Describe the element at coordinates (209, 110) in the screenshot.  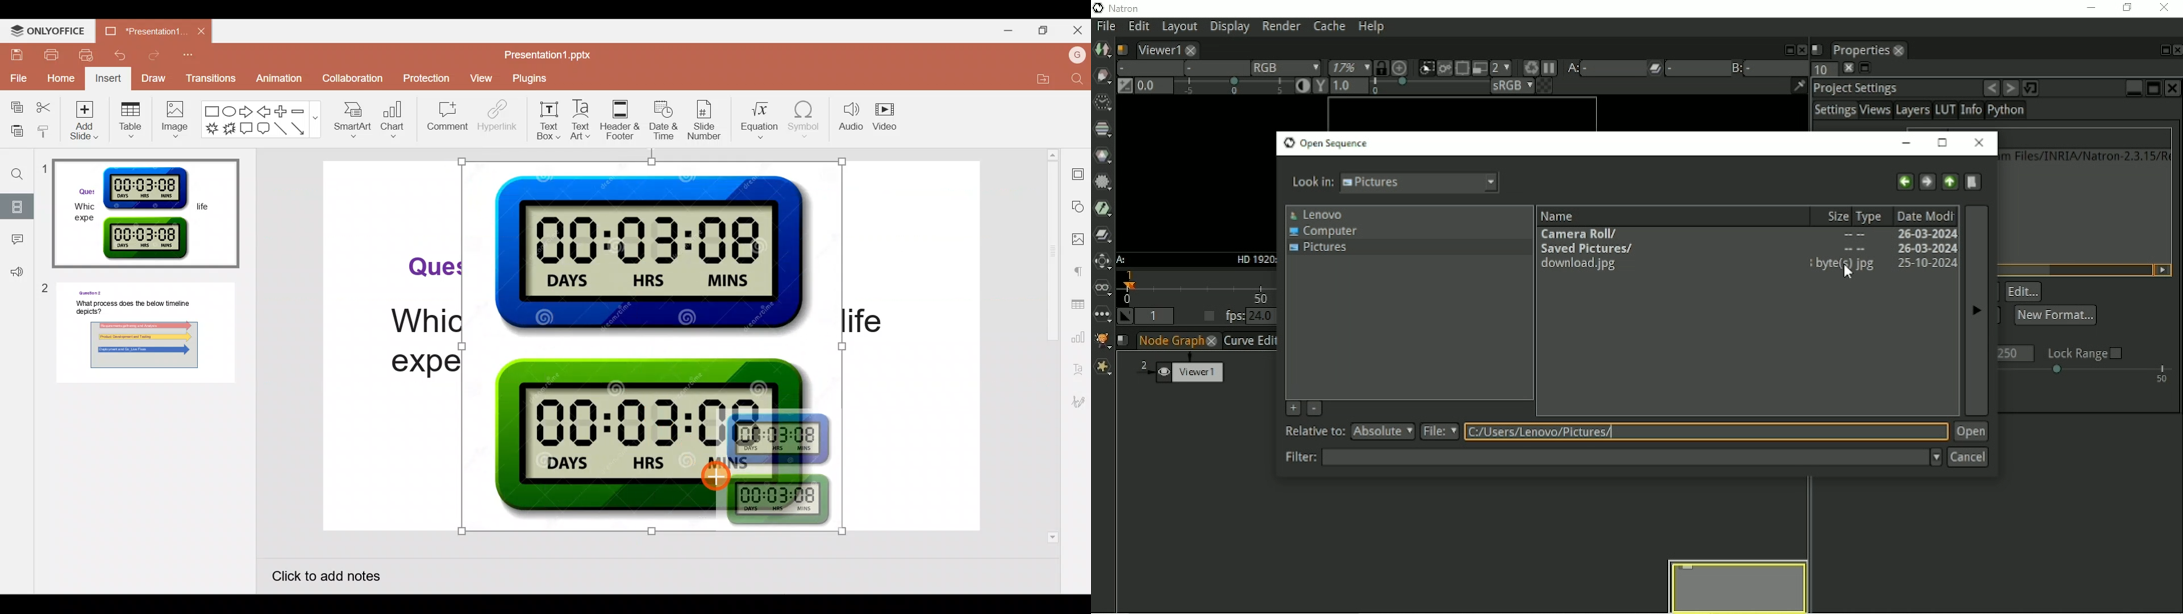
I see `Rectangle` at that location.